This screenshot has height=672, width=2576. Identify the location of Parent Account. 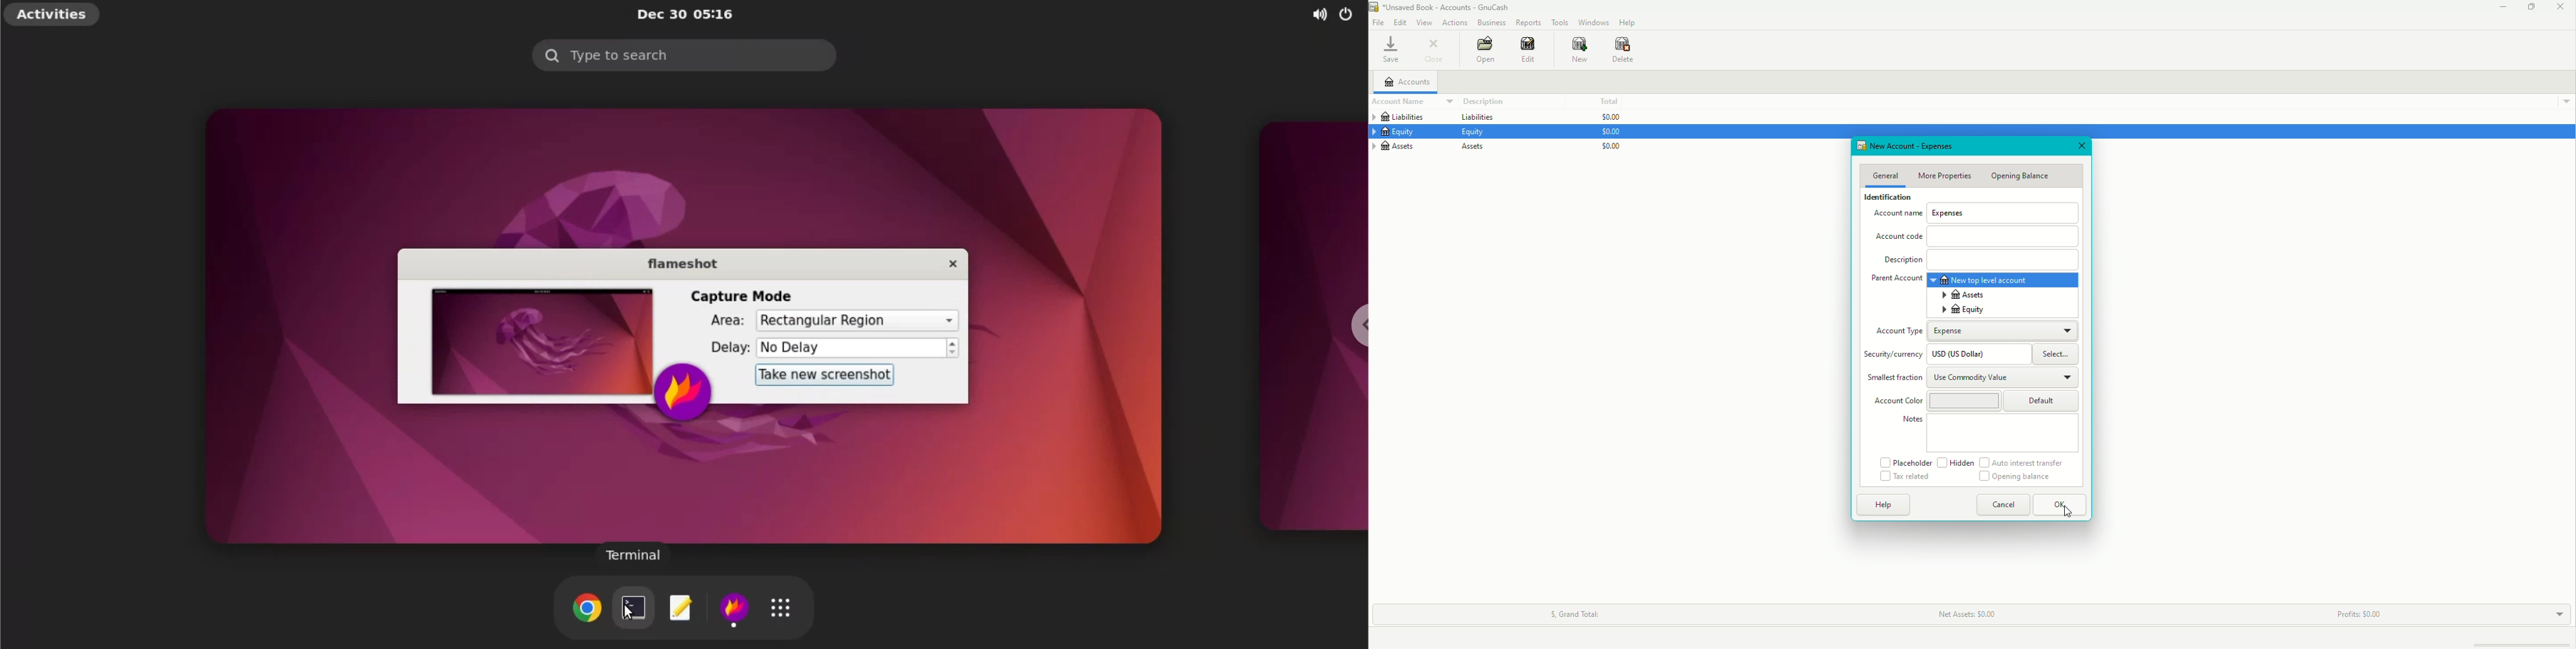
(1898, 281).